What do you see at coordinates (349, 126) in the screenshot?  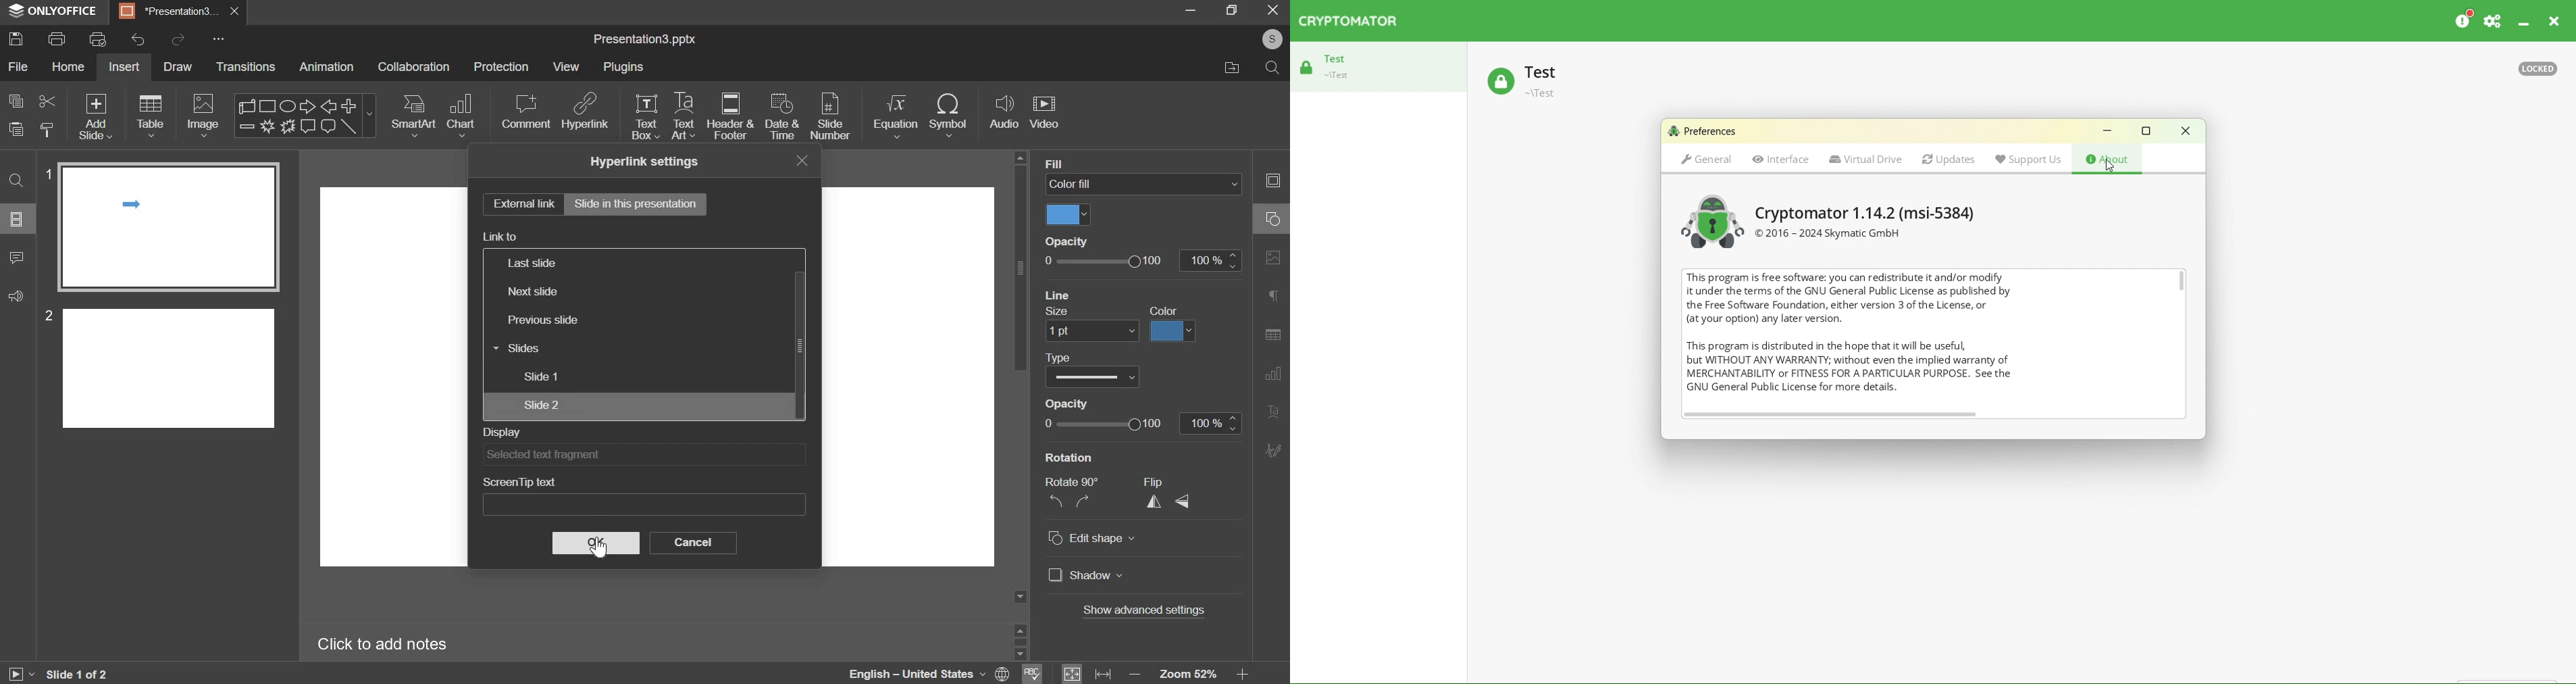 I see `line` at bounding box center [349, 126].